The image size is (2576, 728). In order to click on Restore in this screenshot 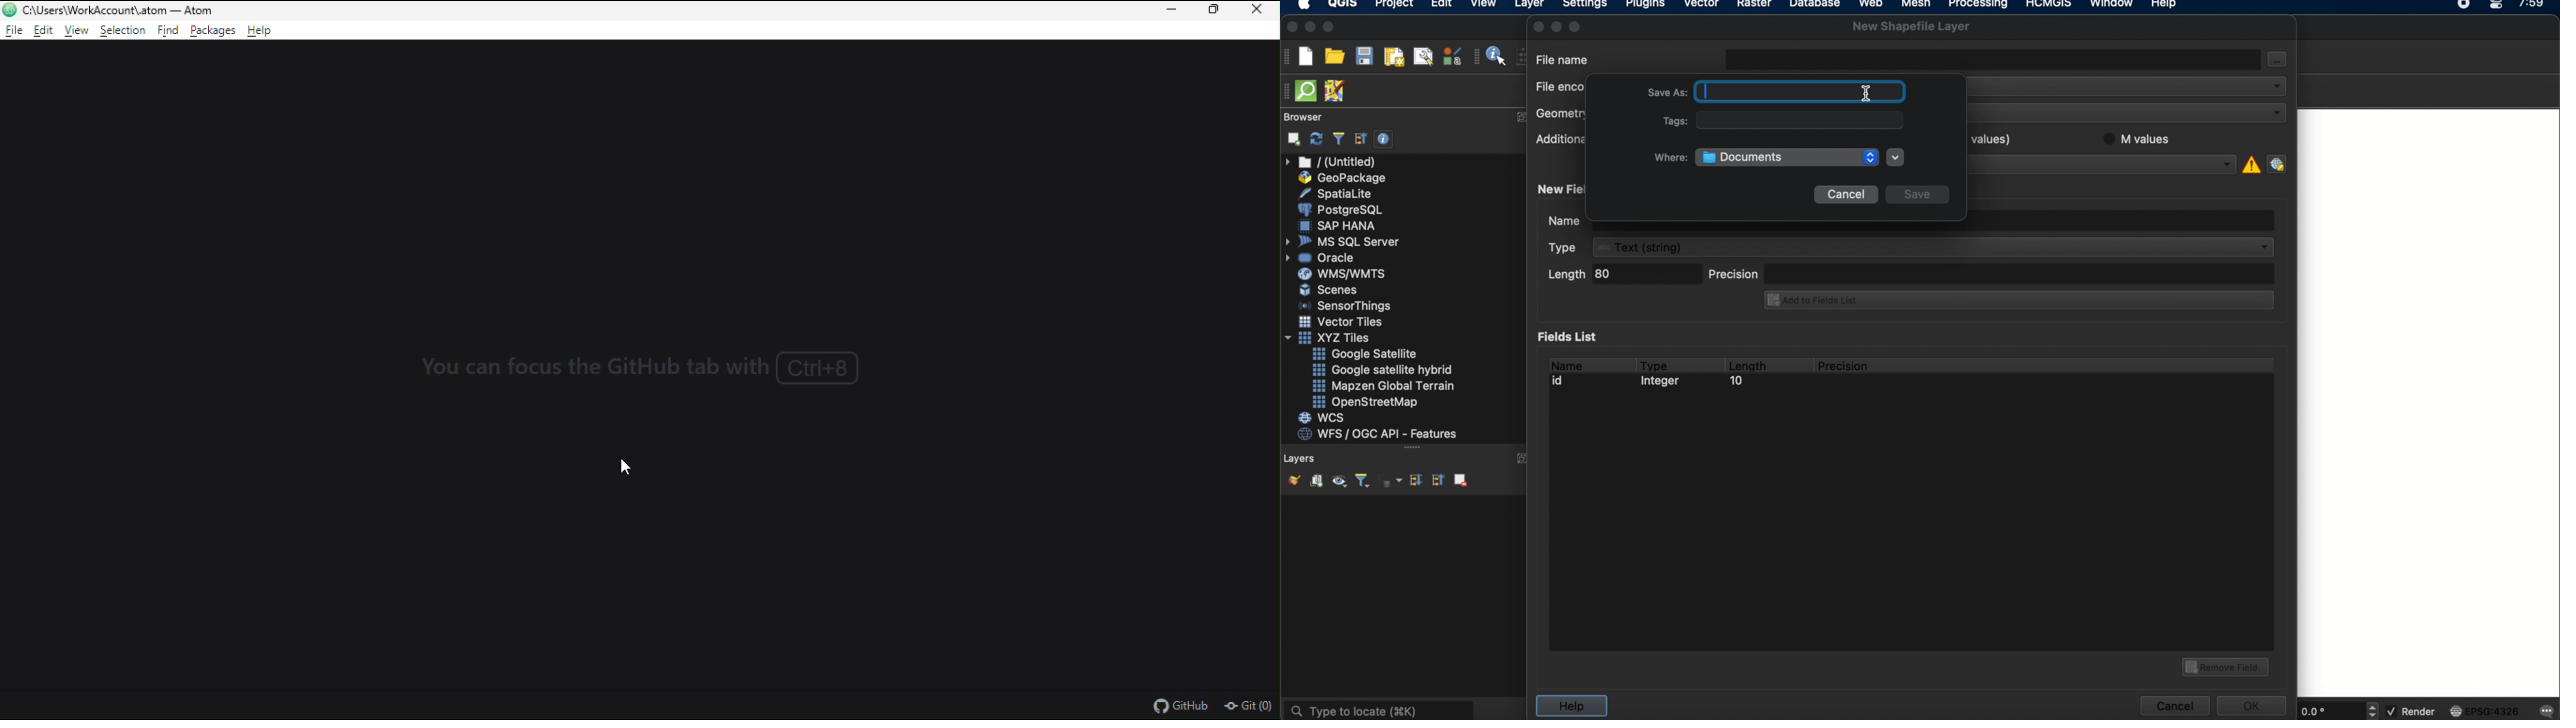, I will do `click(1216, 12)`.